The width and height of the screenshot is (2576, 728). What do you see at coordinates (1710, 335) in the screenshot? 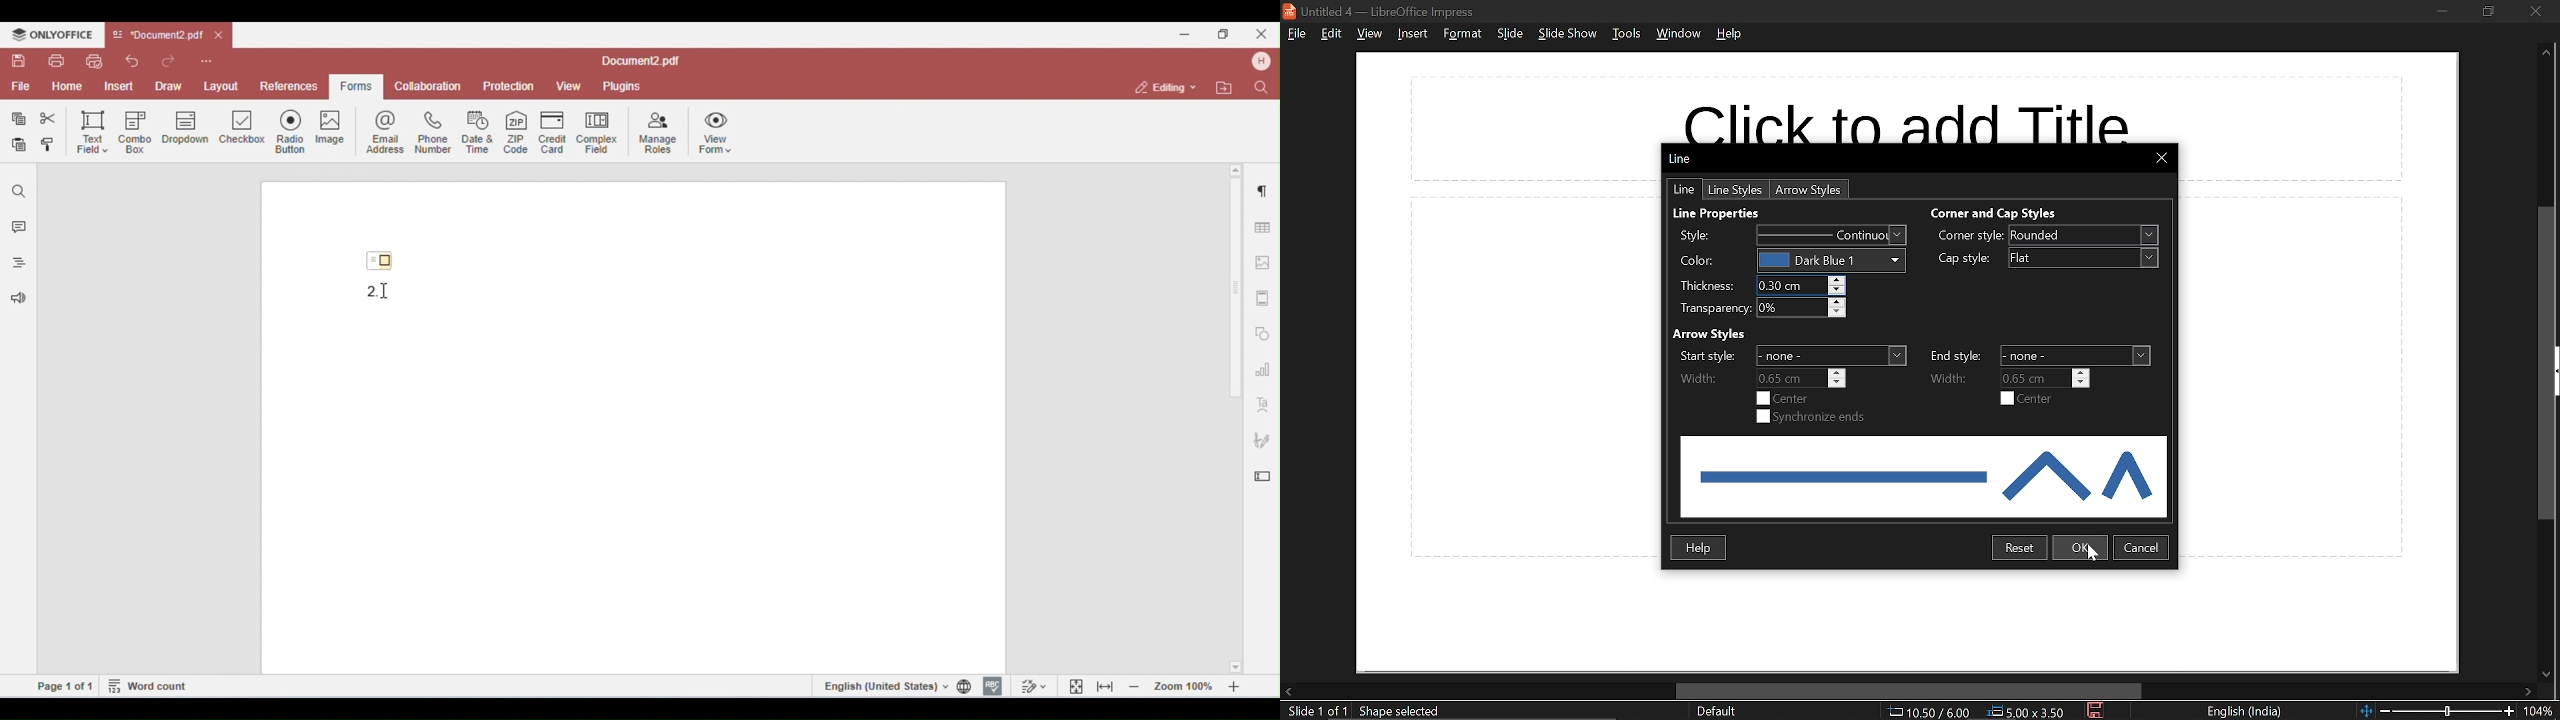
I see `Heading` at bounding box center [1710, 335].